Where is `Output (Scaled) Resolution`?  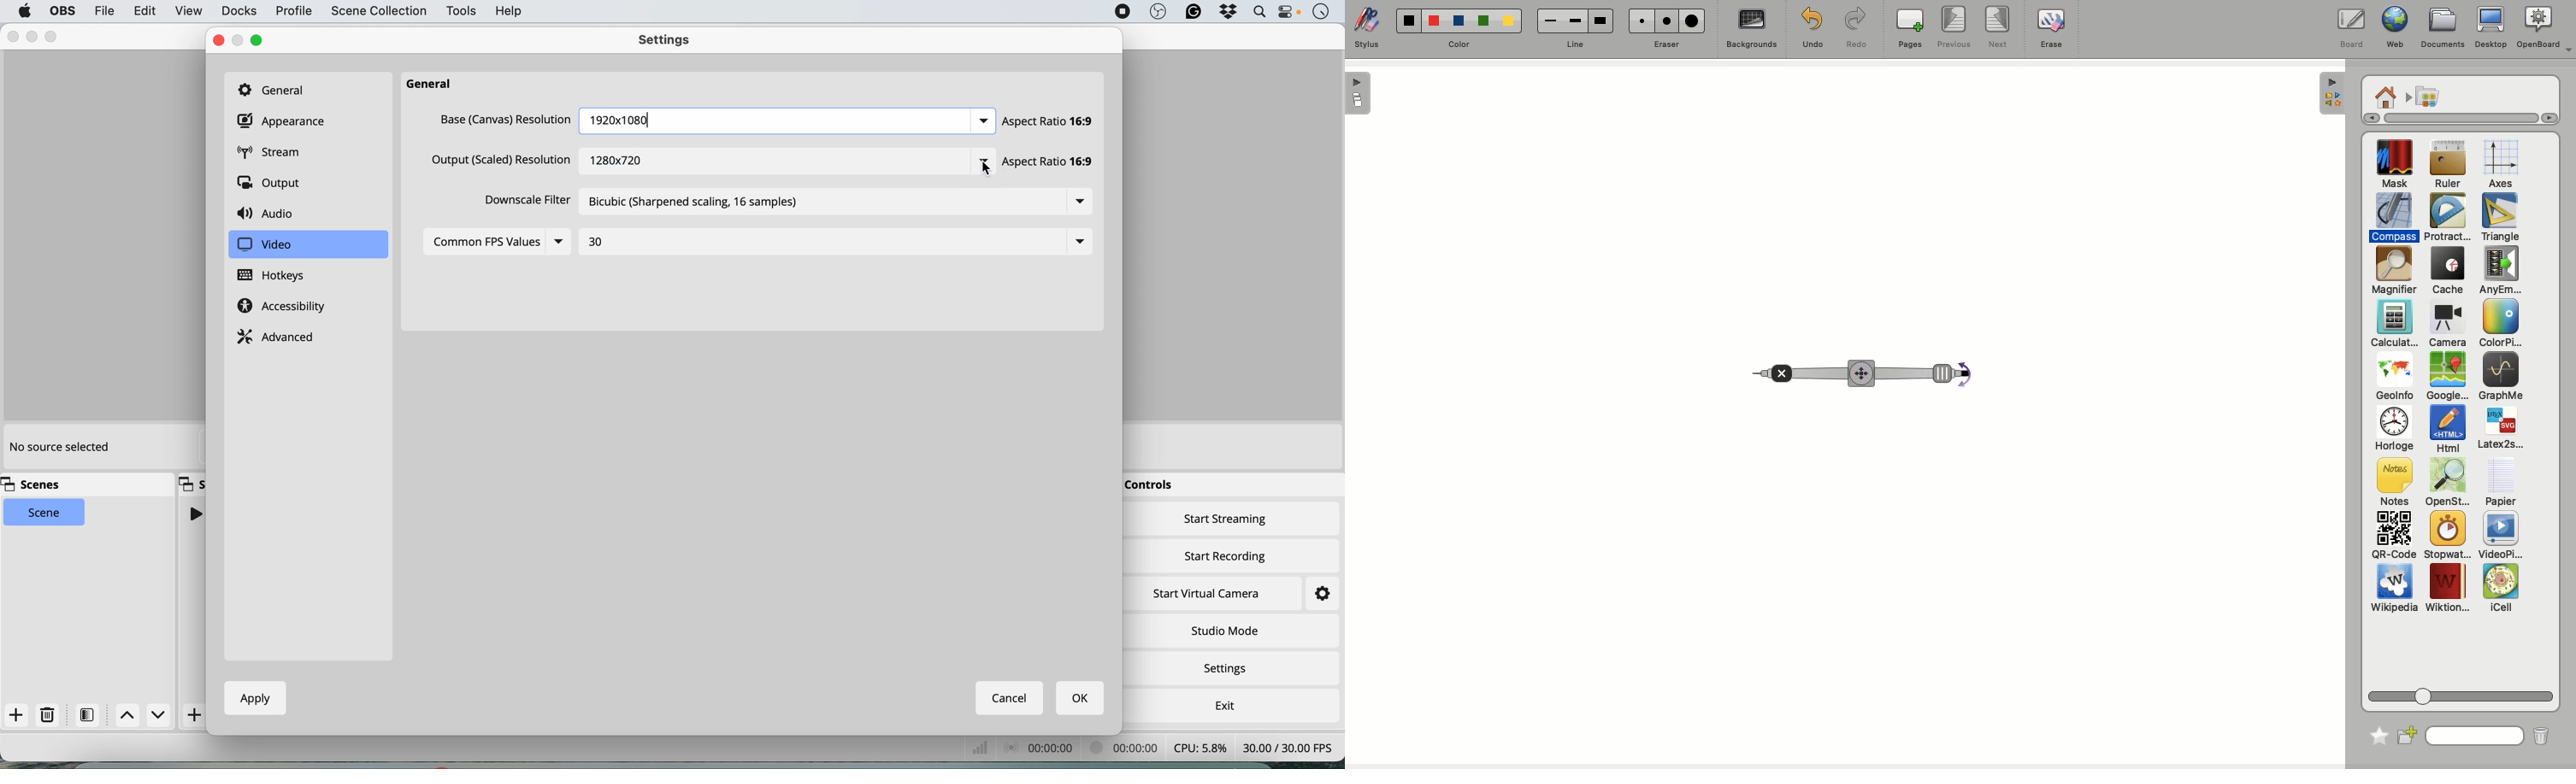
Output (Scaled) Resolution is located at coordinates (498, 162).